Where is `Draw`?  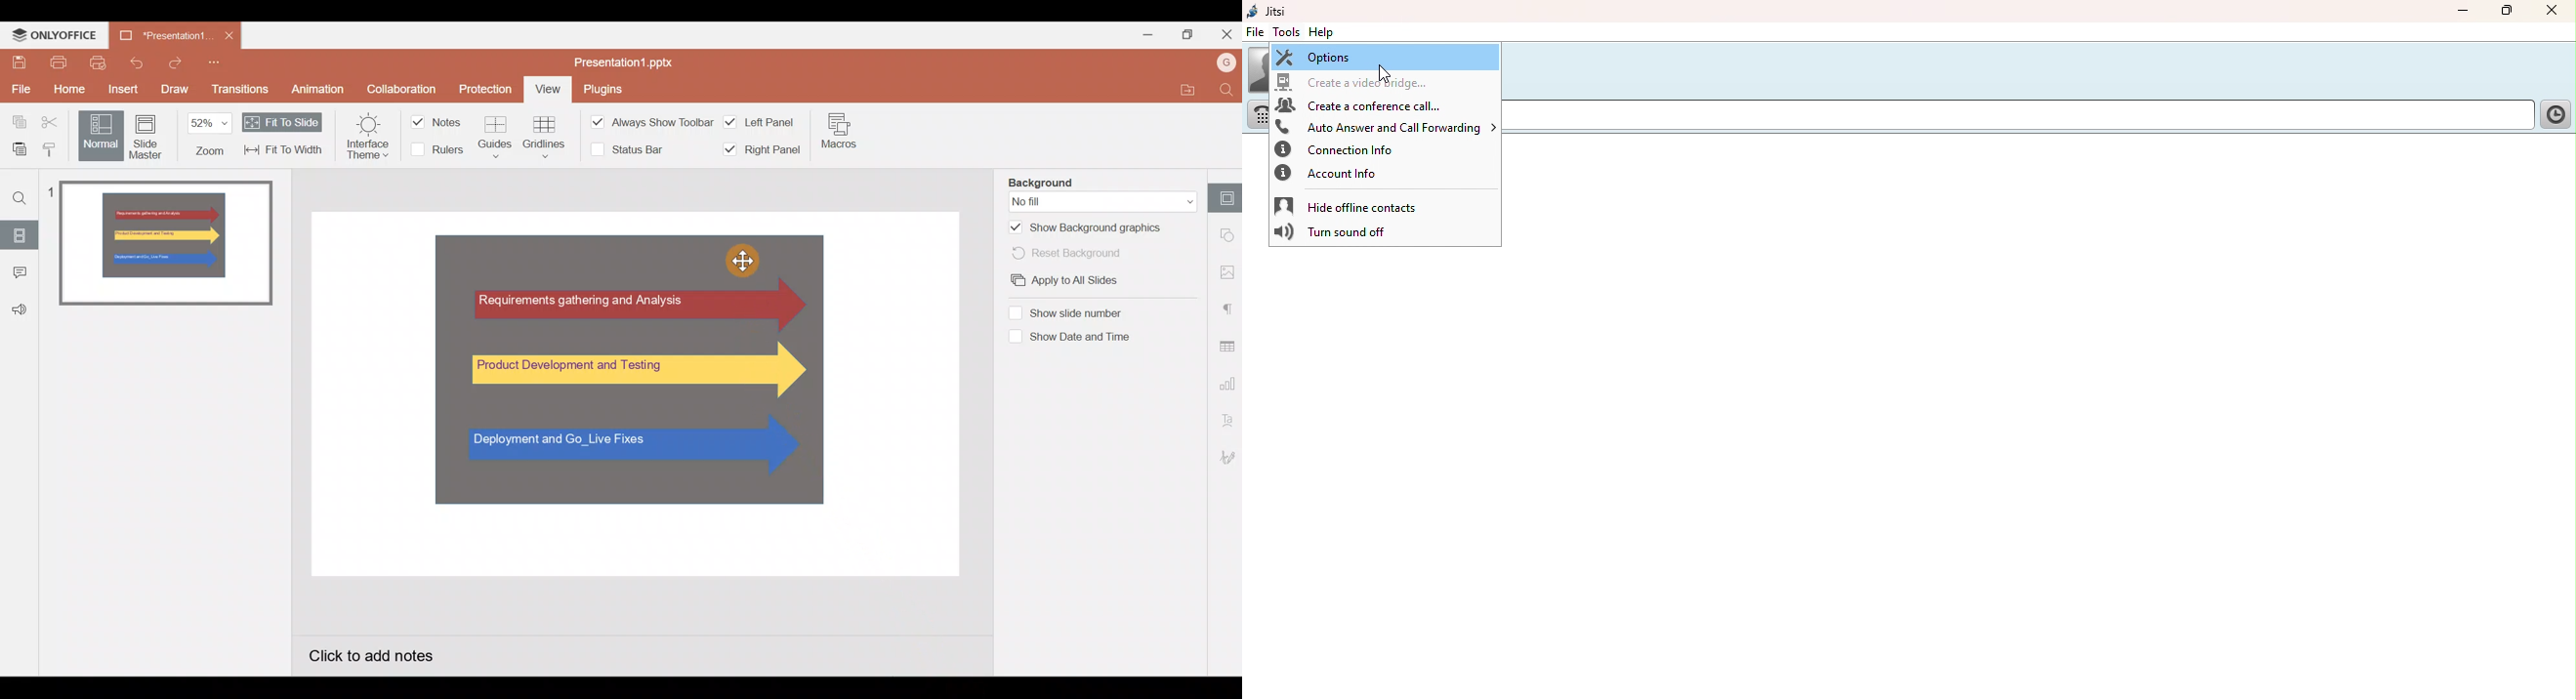 Draw is located at coordinates (175, 87).